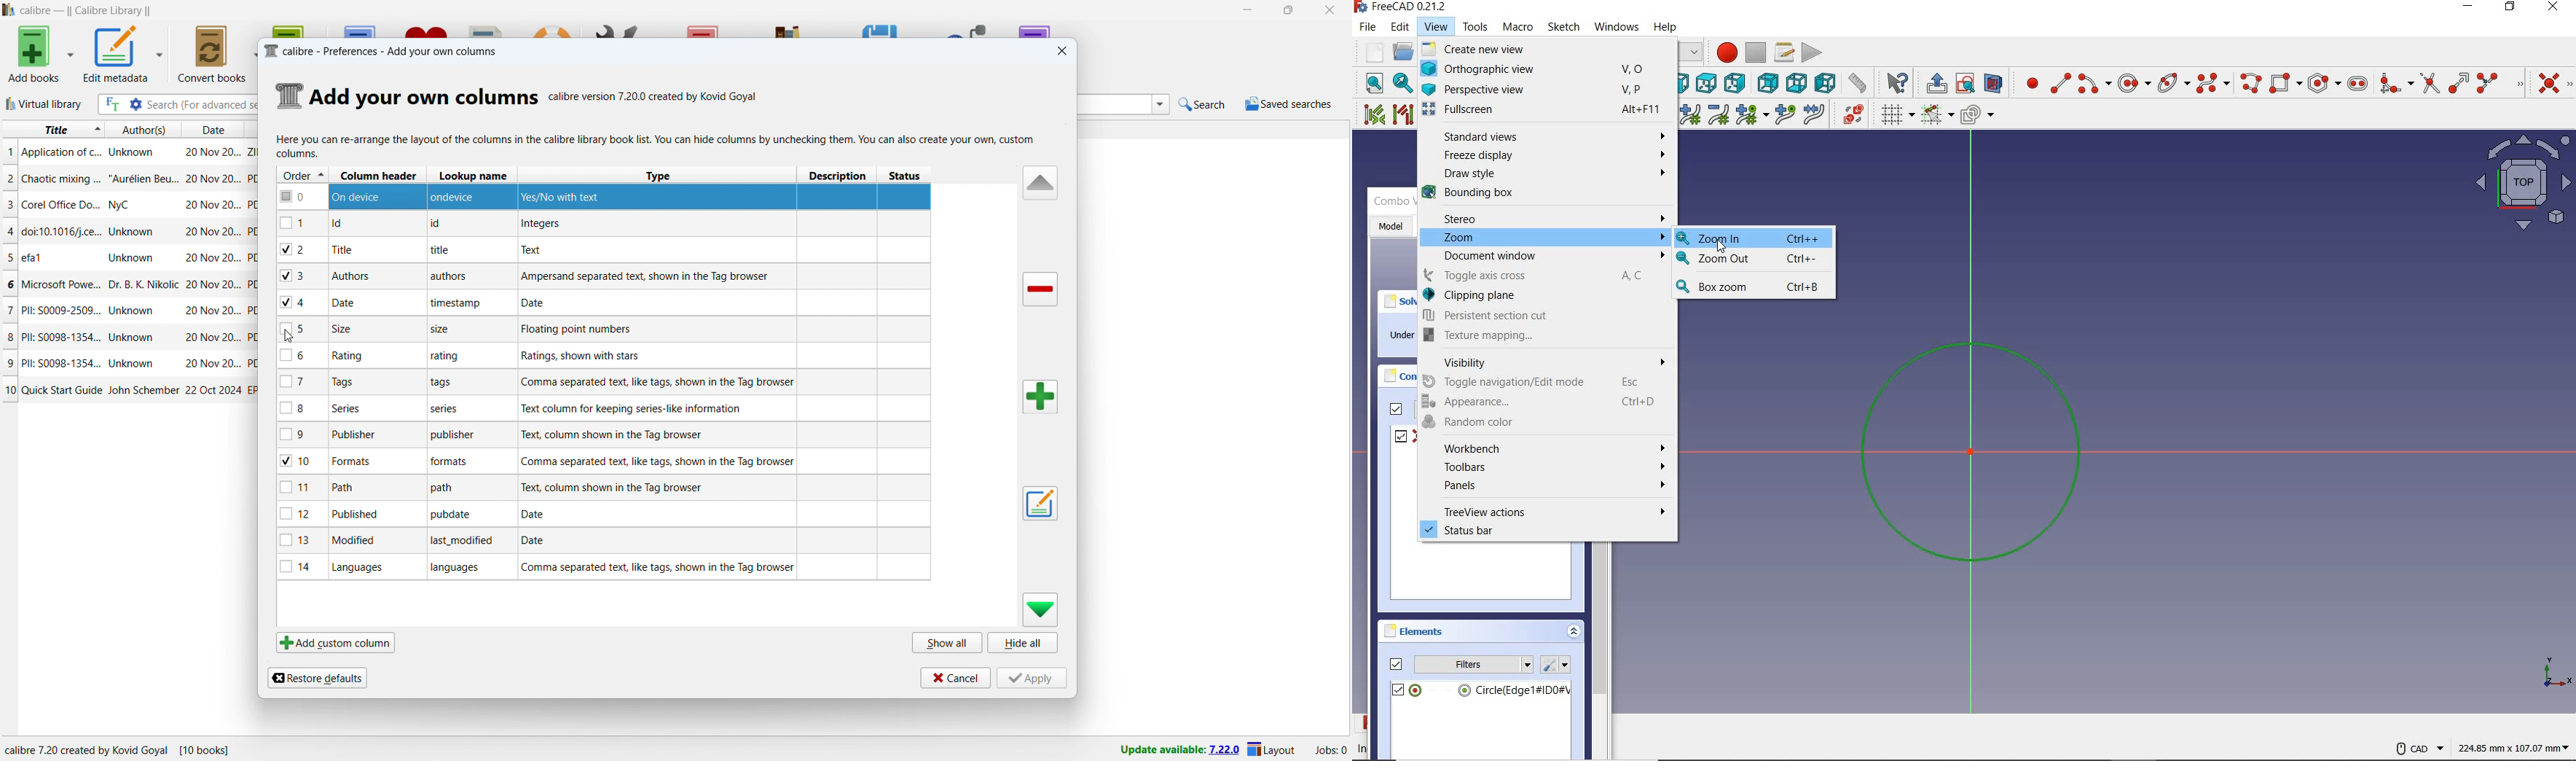  I want to click on apply, so click(1031, 678).